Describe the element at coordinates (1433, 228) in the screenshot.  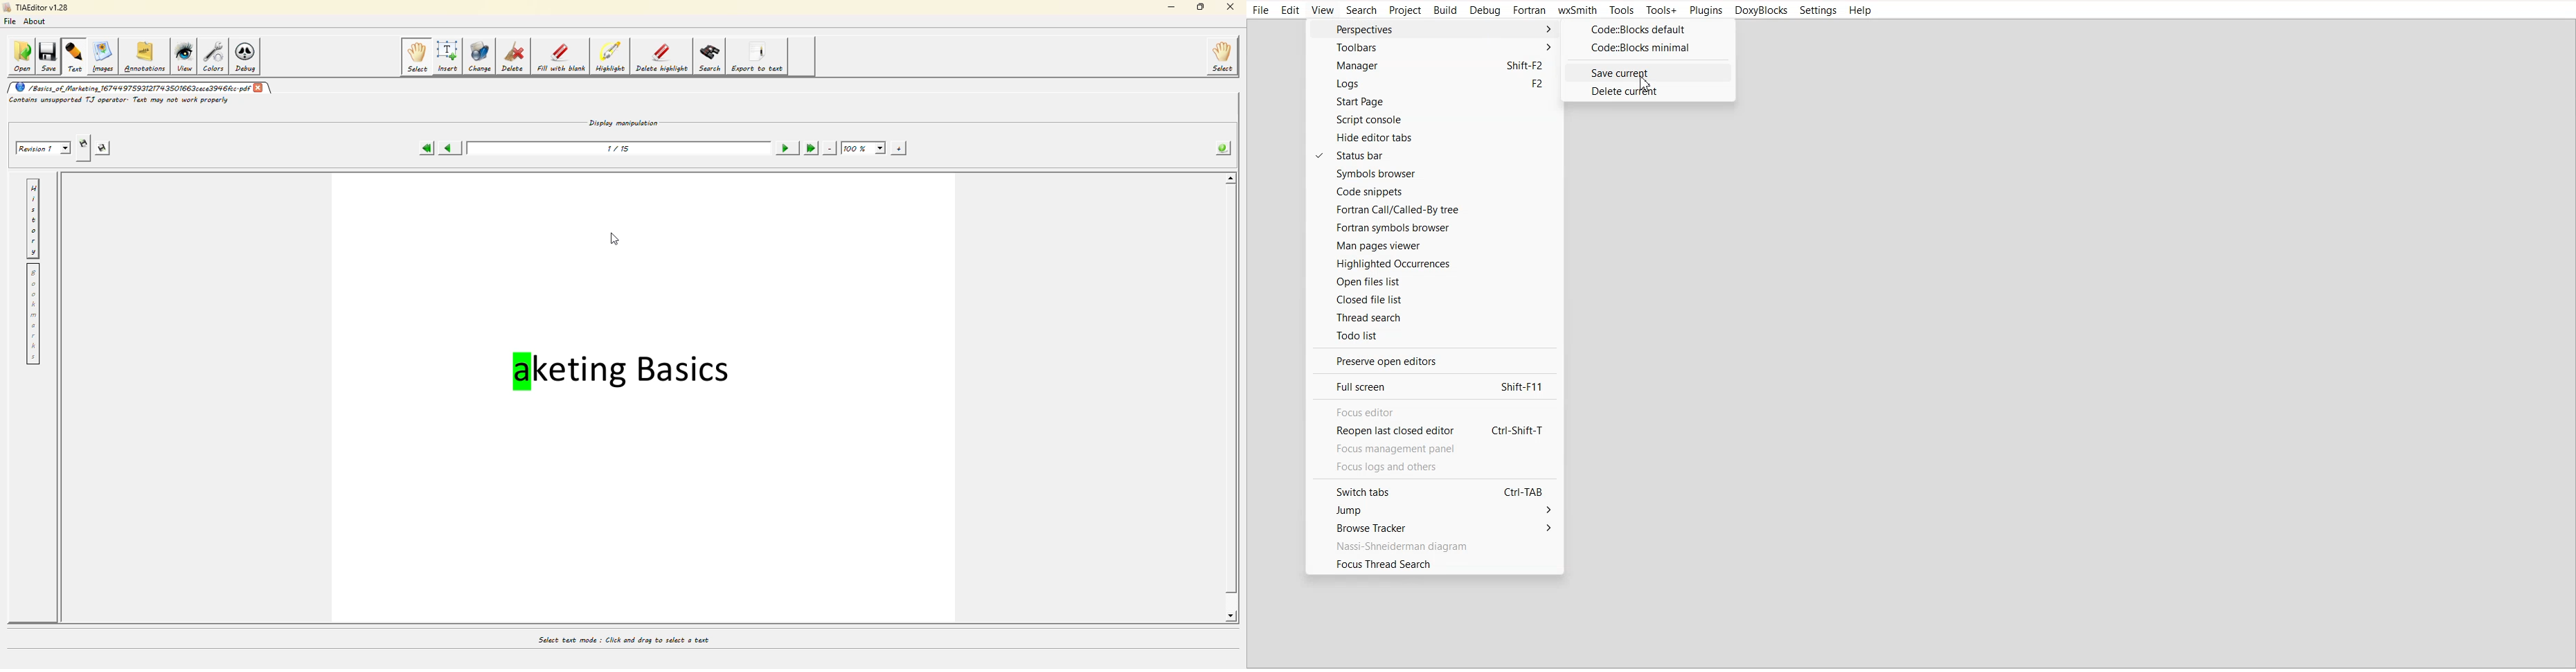
I see `Fortran symbols browser` at that location.